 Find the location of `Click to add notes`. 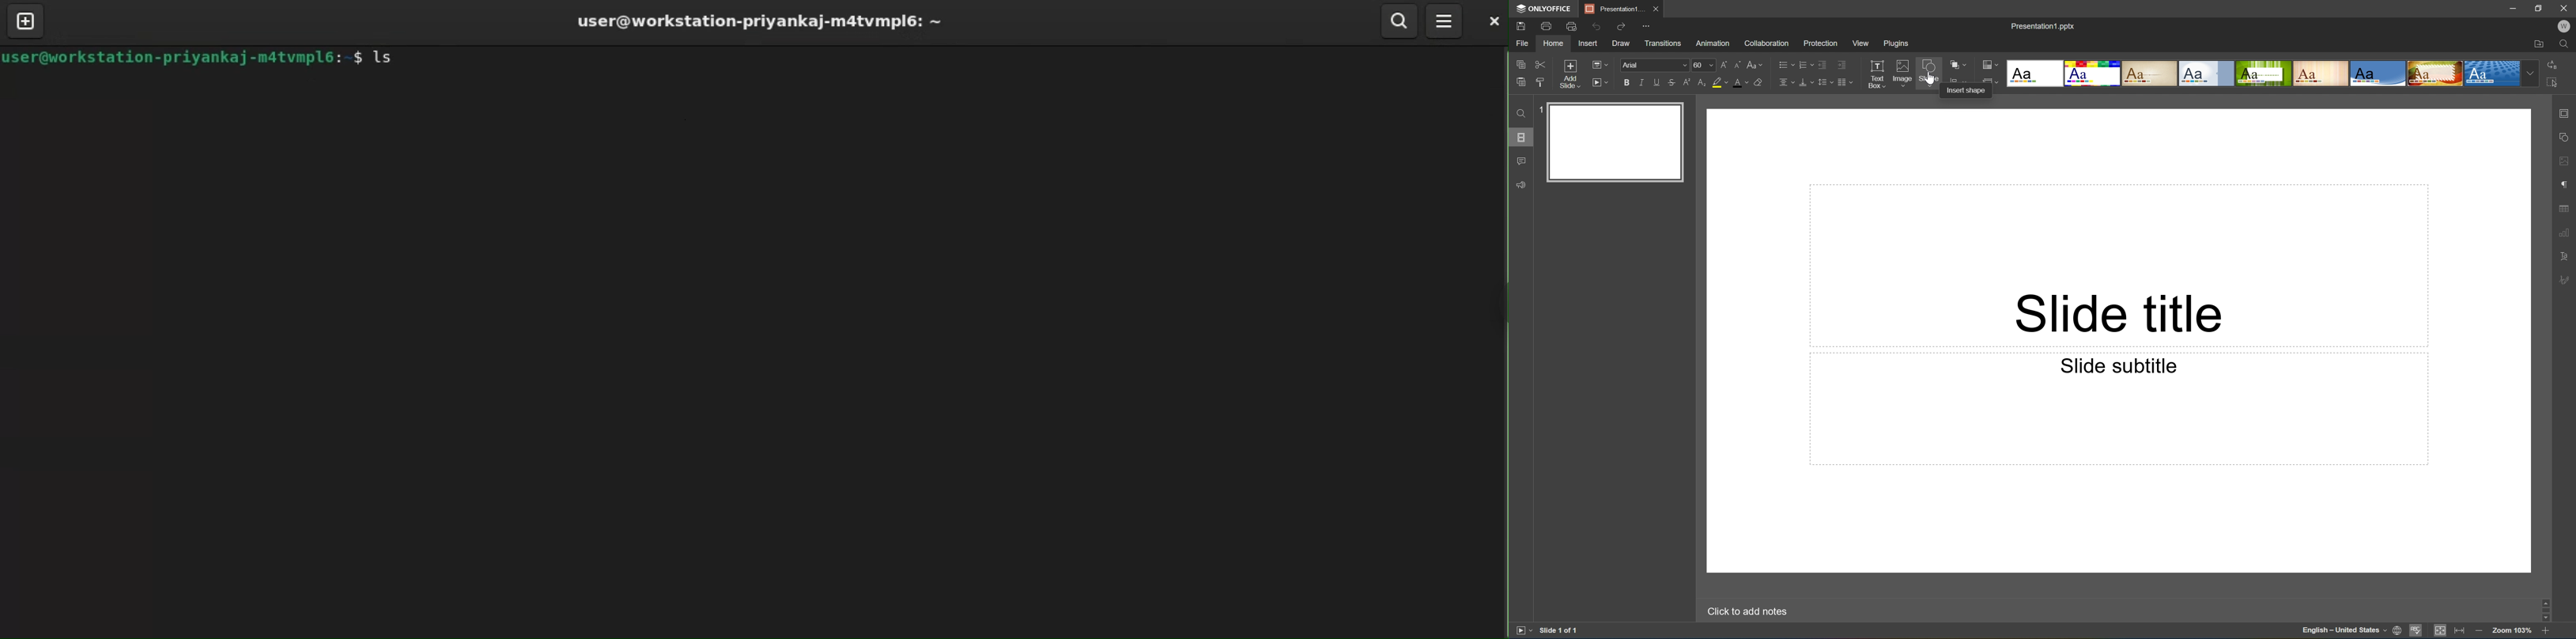

Click to add notes is located at coordinates (1744, 611).